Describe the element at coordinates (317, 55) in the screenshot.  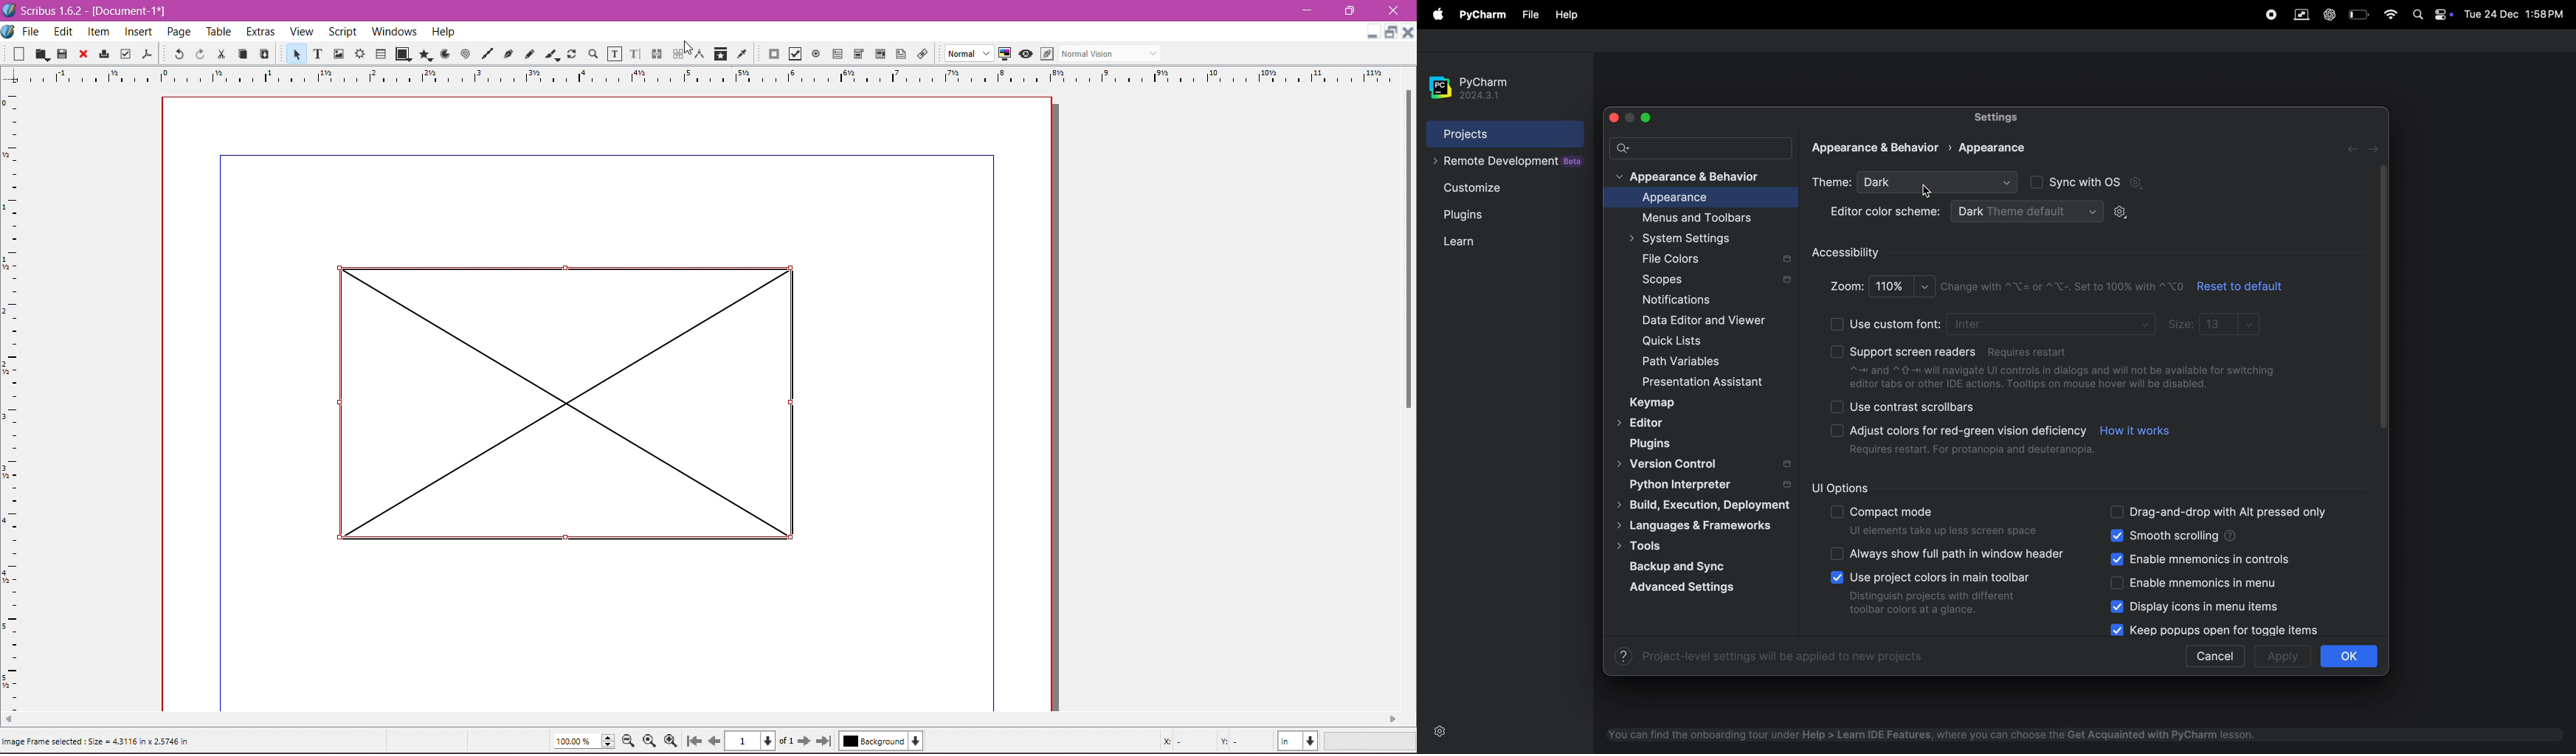
I see `Text Frame` at that location.